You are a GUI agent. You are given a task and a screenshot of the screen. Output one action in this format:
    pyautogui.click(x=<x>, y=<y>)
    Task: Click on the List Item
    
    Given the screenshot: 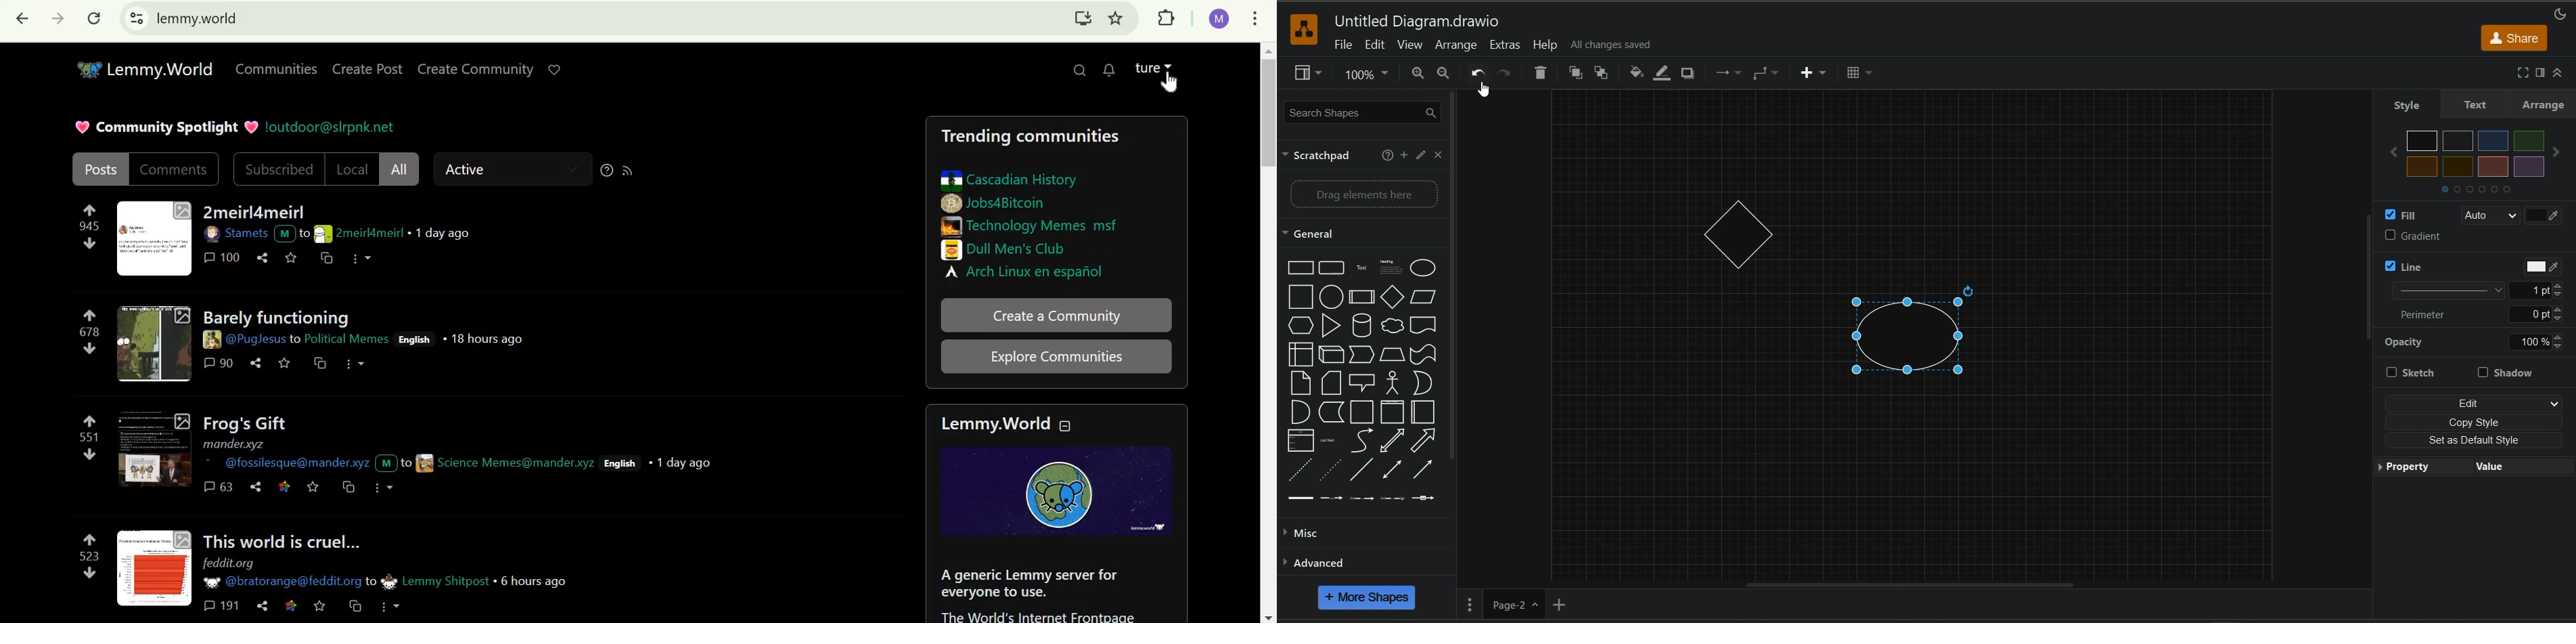 What is the action you would take?
    pyautogui.click(x=1327, y=442)
    